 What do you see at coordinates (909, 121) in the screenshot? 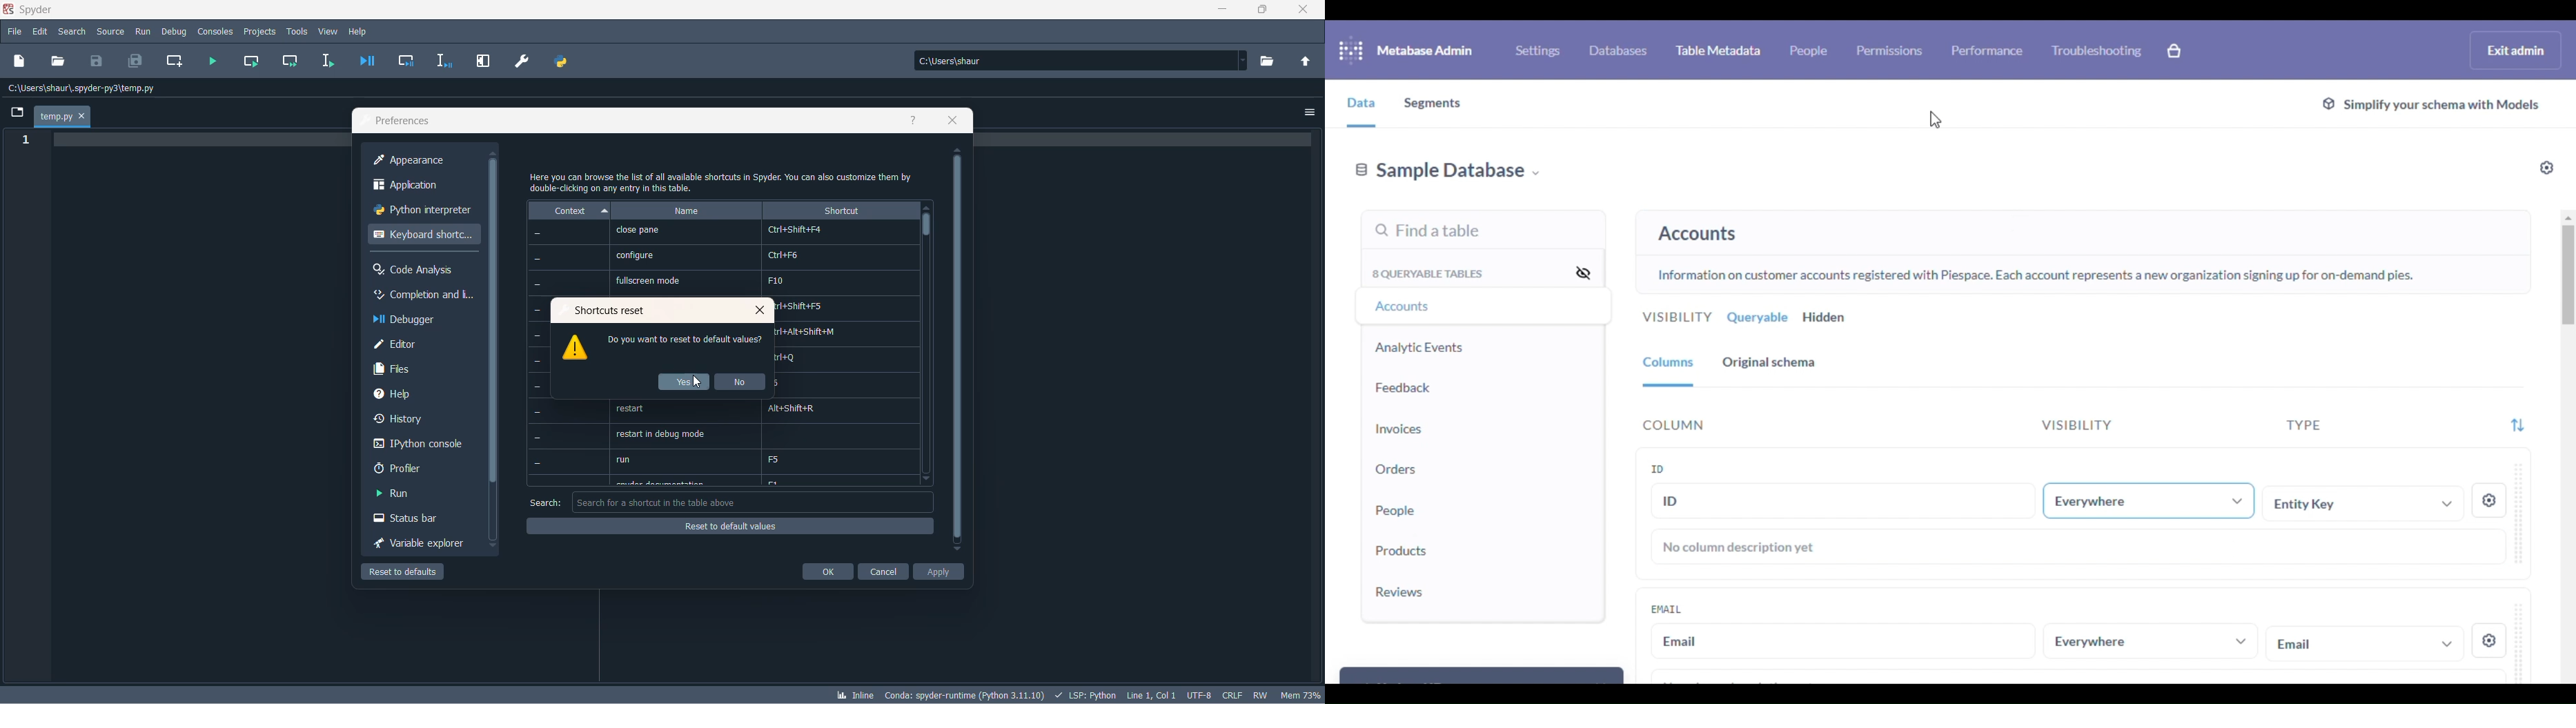
I see `help` at bounding box center [909, 121].